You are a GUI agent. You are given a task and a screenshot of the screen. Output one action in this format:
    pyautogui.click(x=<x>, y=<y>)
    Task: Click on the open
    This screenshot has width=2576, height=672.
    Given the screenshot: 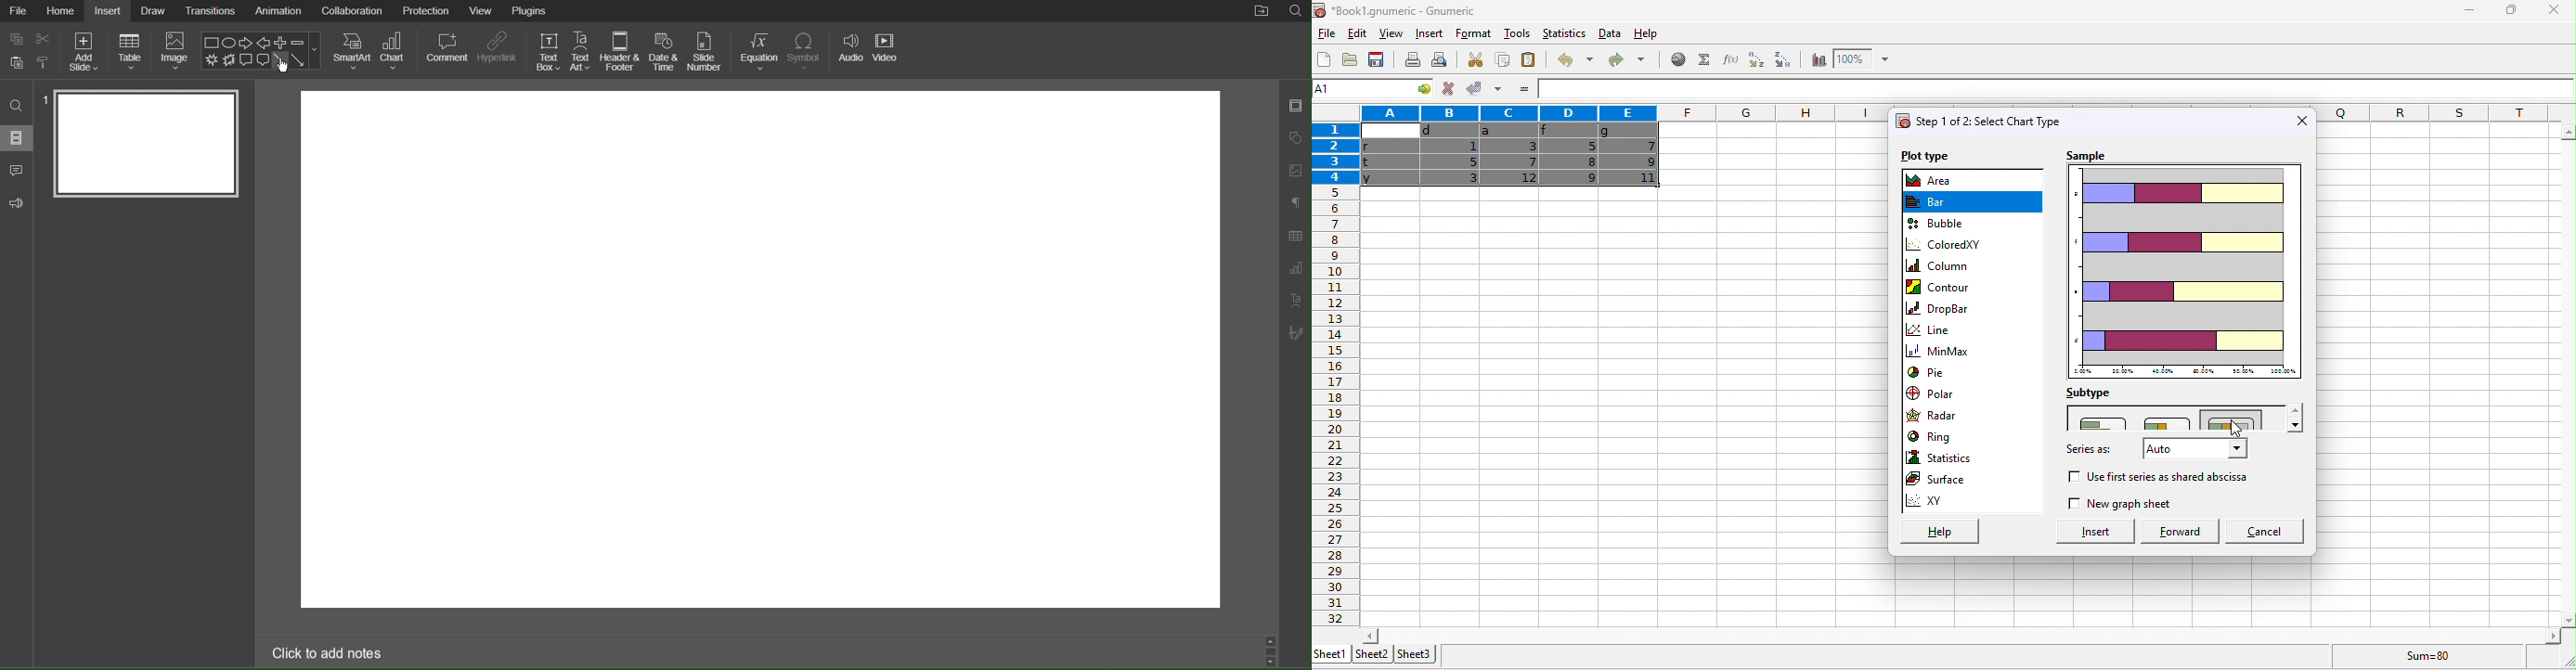 What is the action you would take?
    pyautogui.click(x=1352, y=60)
    